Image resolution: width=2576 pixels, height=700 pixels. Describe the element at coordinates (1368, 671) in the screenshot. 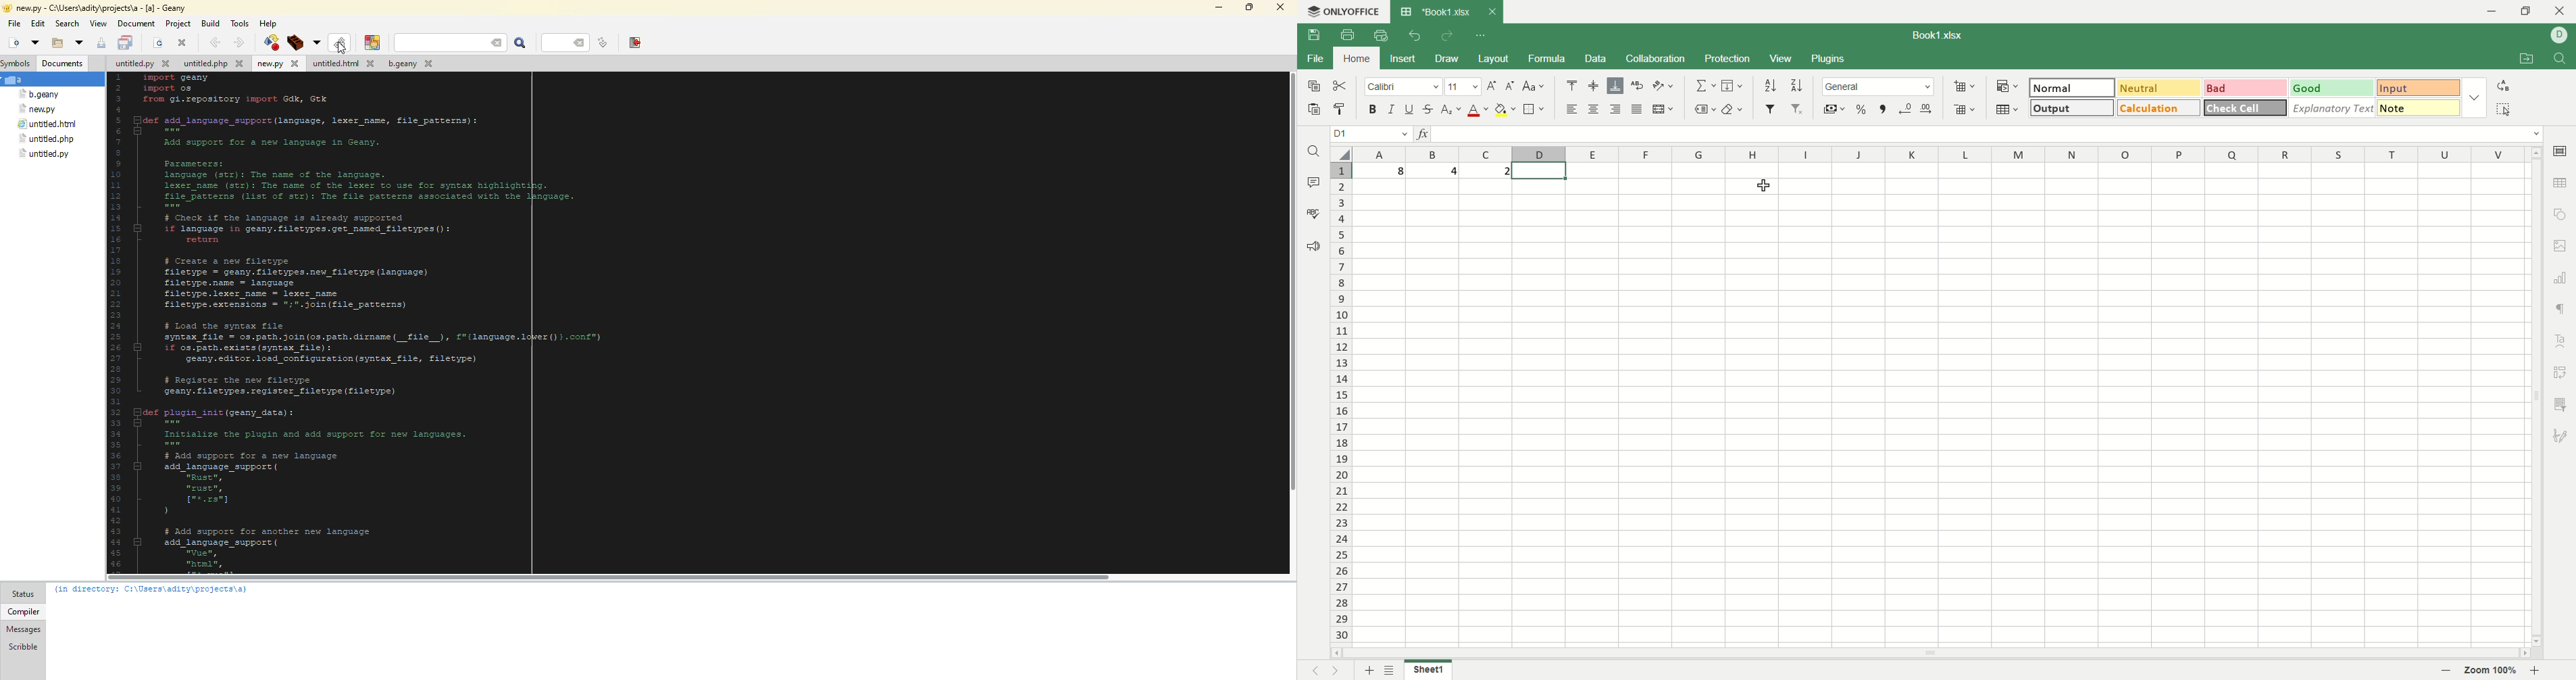

I see `new sheet` at that location.